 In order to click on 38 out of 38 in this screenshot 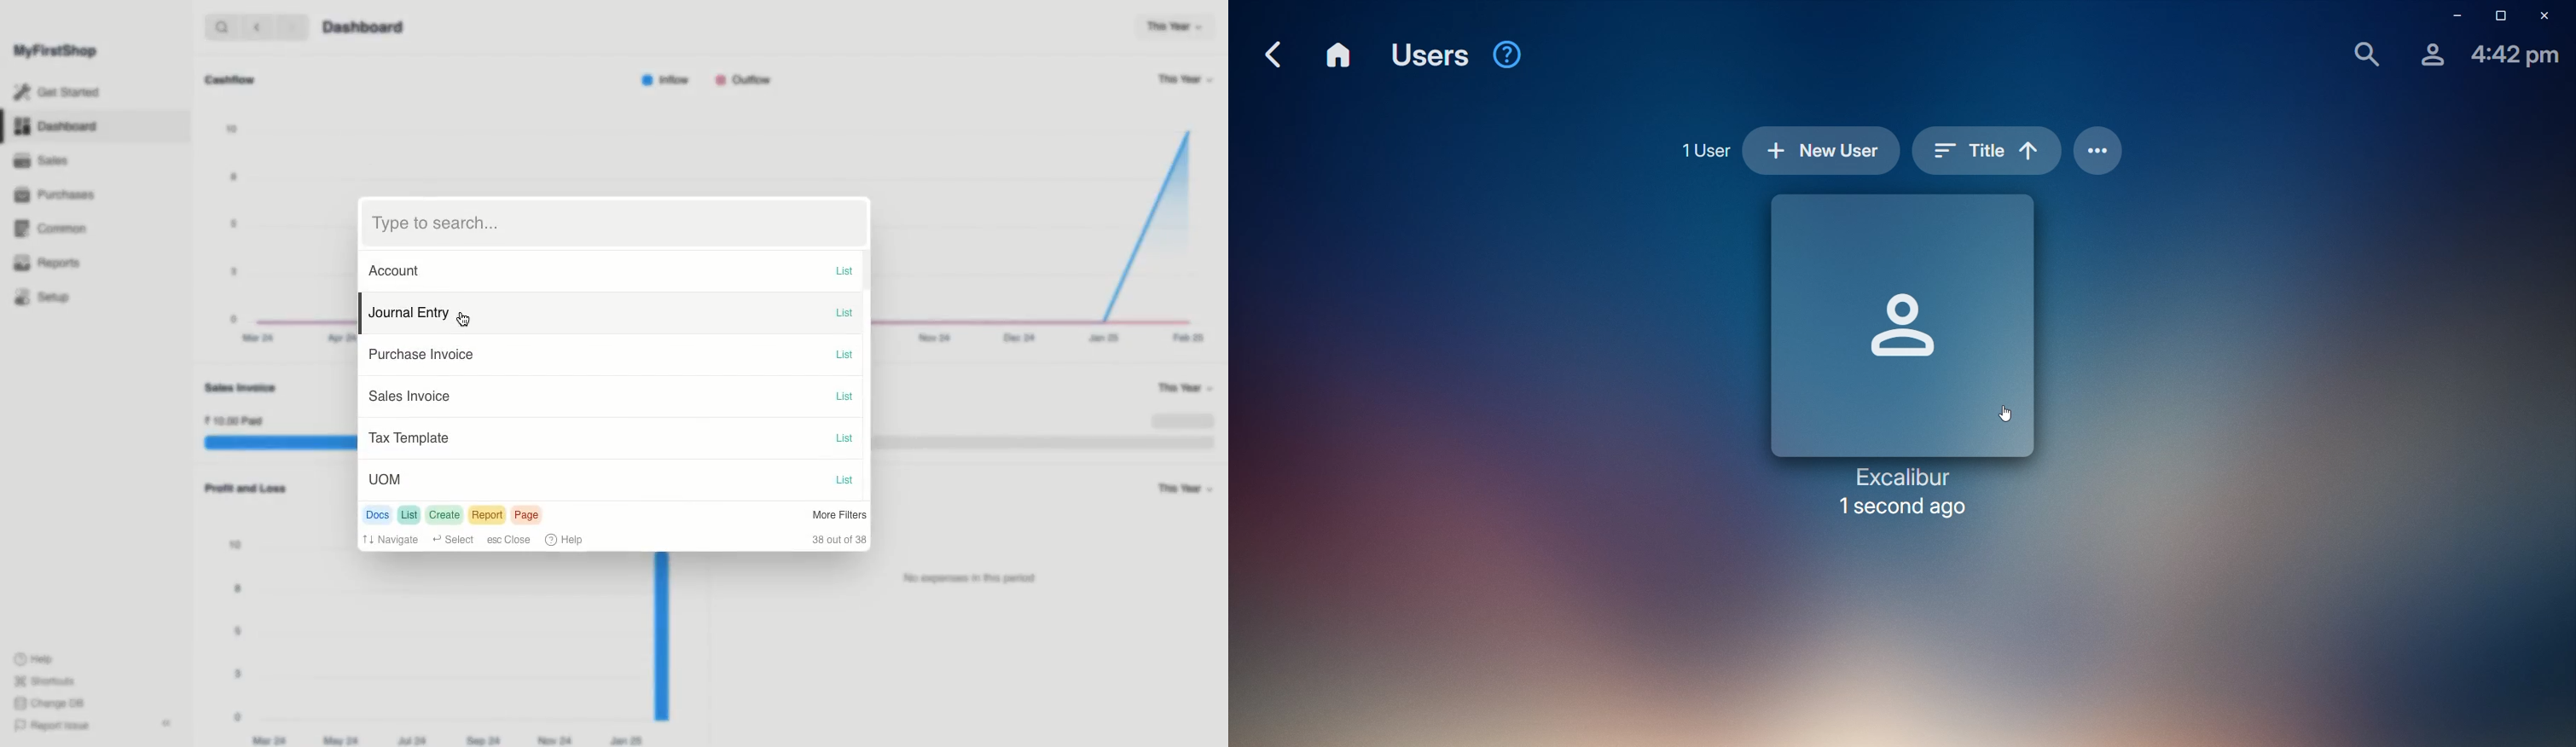, I will do `click(839, 538)`.